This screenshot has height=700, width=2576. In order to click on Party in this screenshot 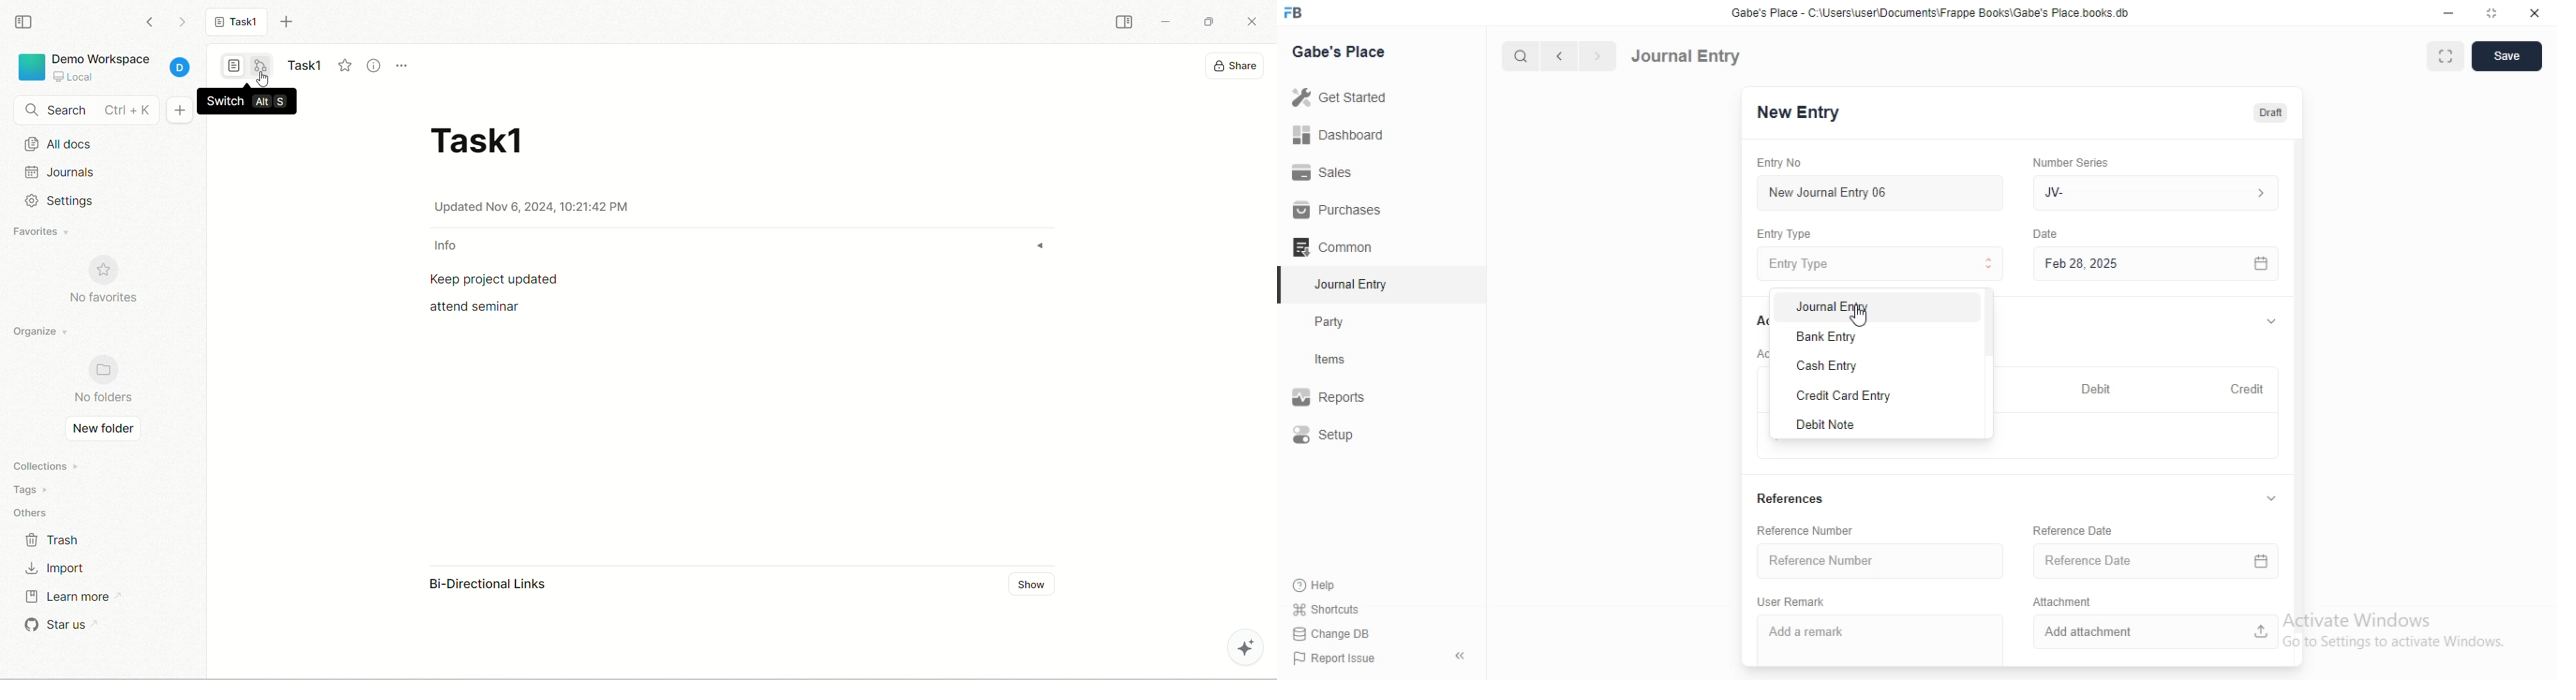, I will do `click(1343, 322)`.